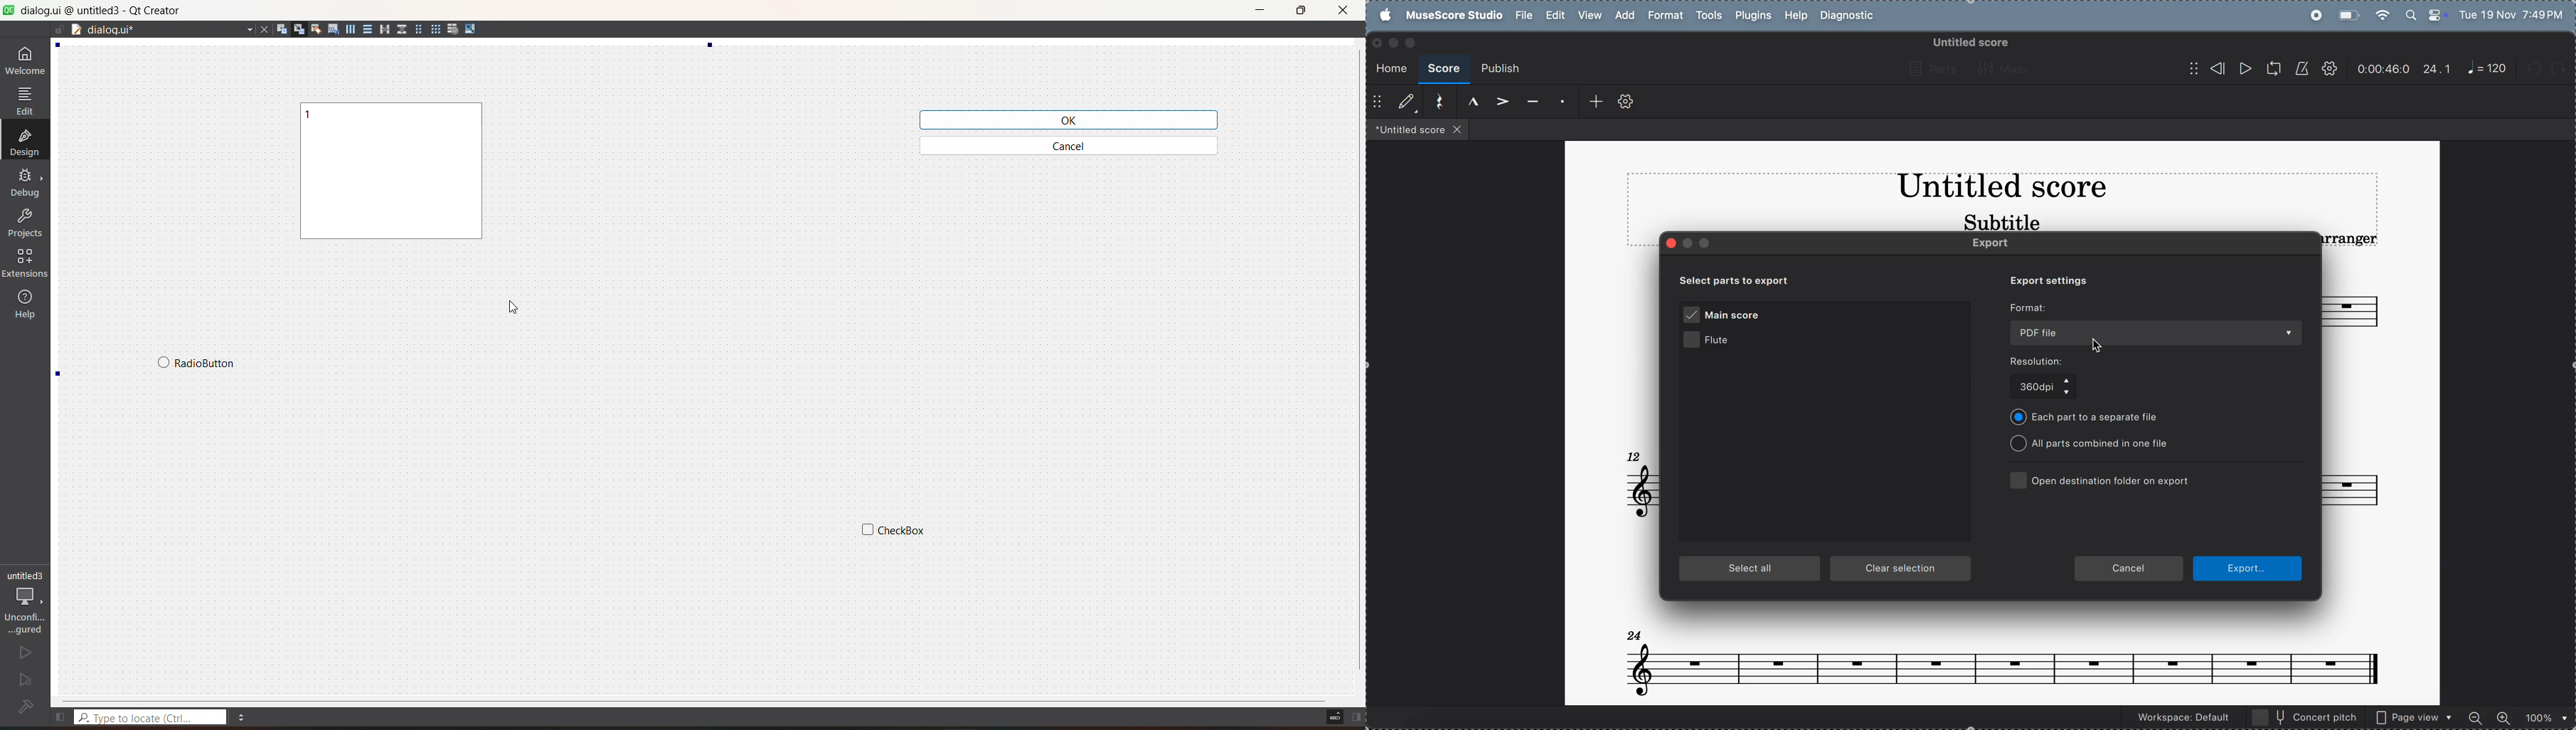 Image resolution: width=2576 pixels, height=756 pixels. Describe the element at coordinates (203, 358) in the screenshot. I see `widget` at that location.